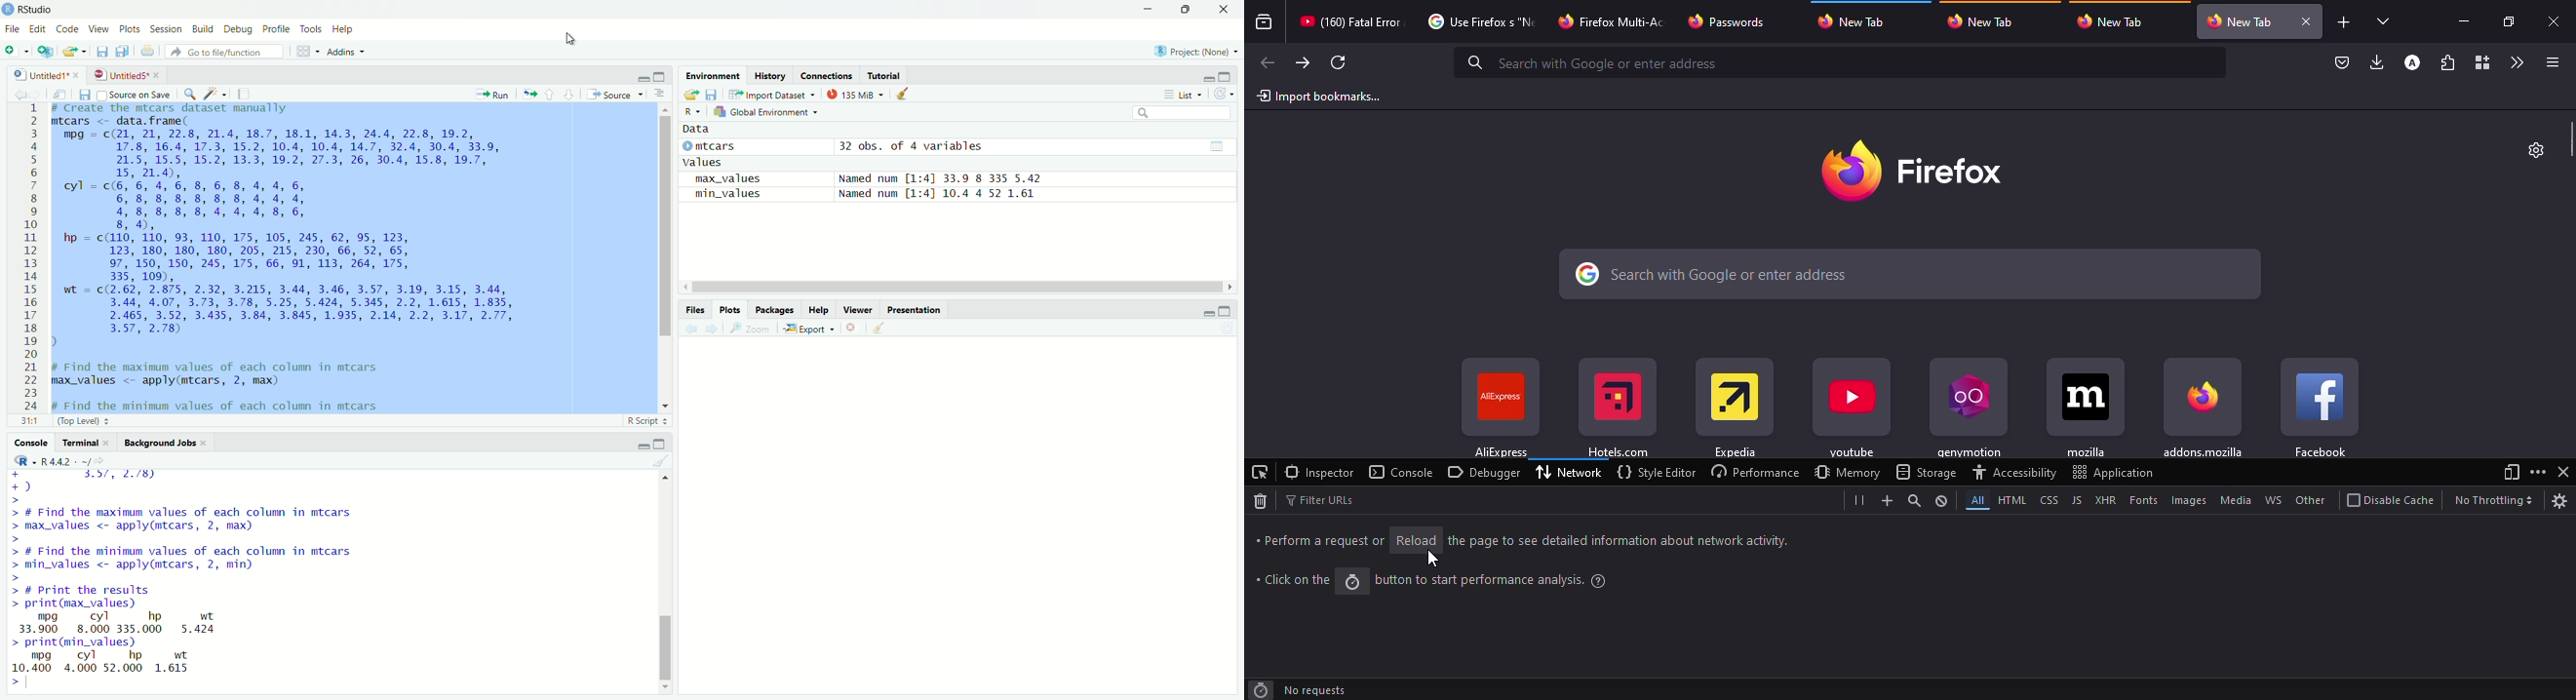 The width and height of the screenshot is (2576, 700). What do you see at coordinates (1315, 690) in the screenshot?
I see `o requests` at bounding box center [1315, 690].